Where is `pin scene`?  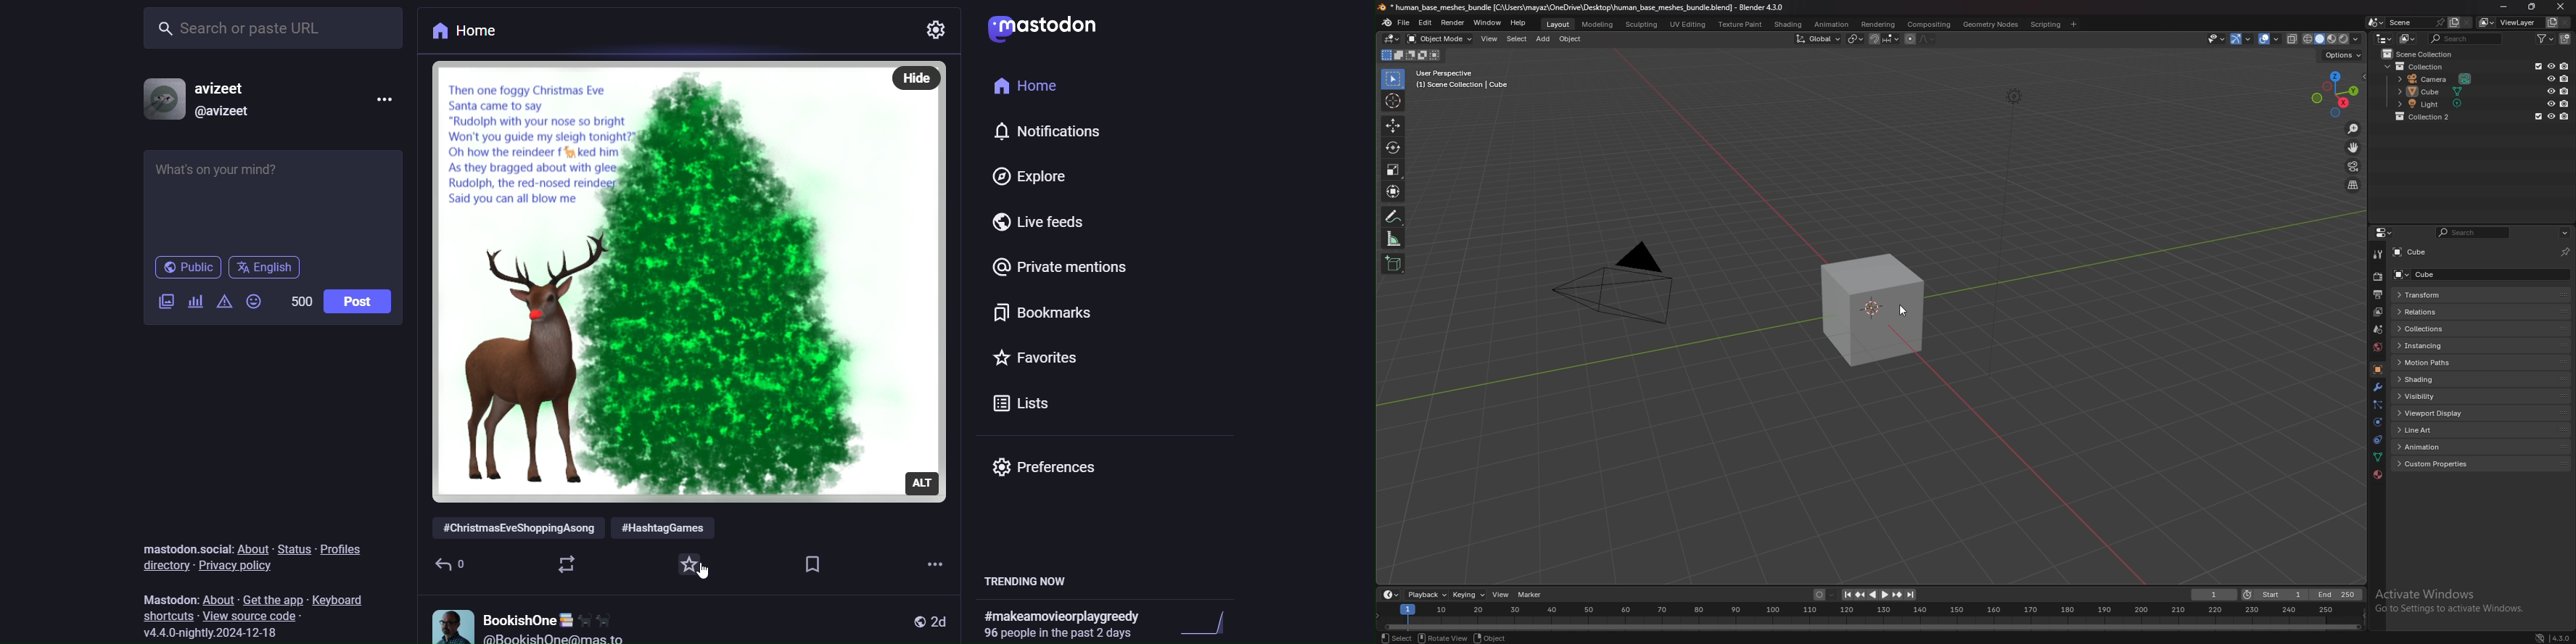
pin scene is located at coordinates (2439, 21).